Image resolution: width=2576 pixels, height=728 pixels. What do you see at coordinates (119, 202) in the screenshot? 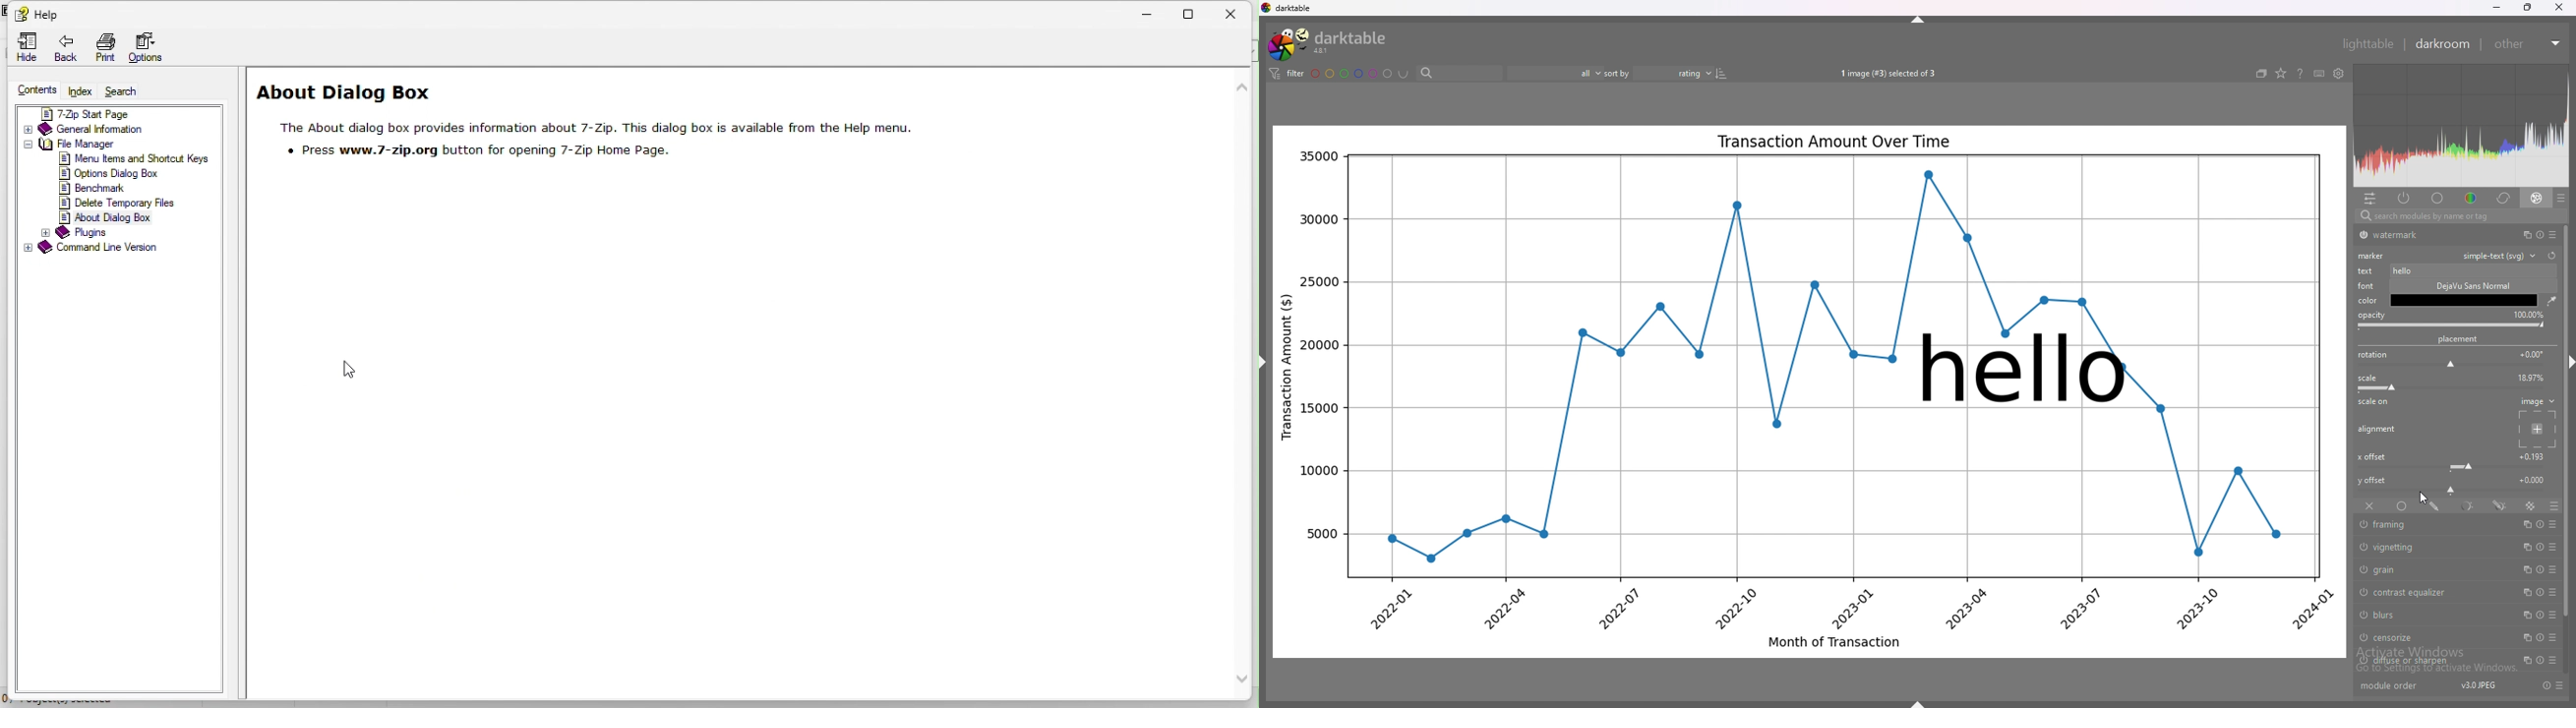
I see `delete` at bounding box center [119, 202].